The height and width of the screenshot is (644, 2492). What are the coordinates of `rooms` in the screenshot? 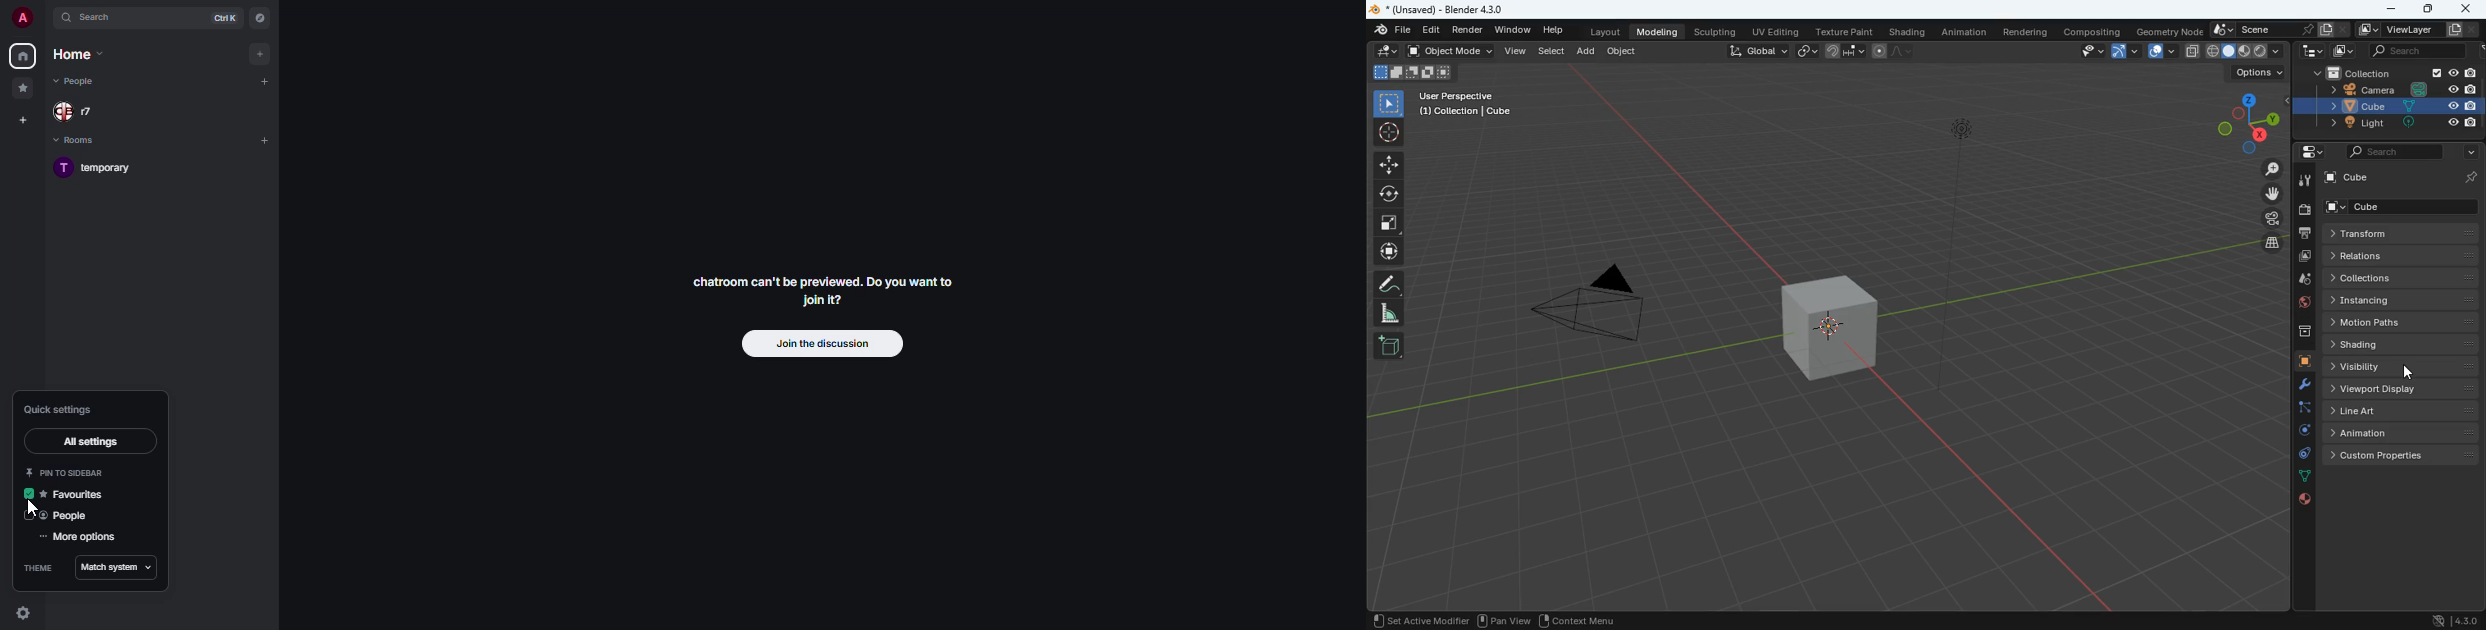 It's located at (85, 140).